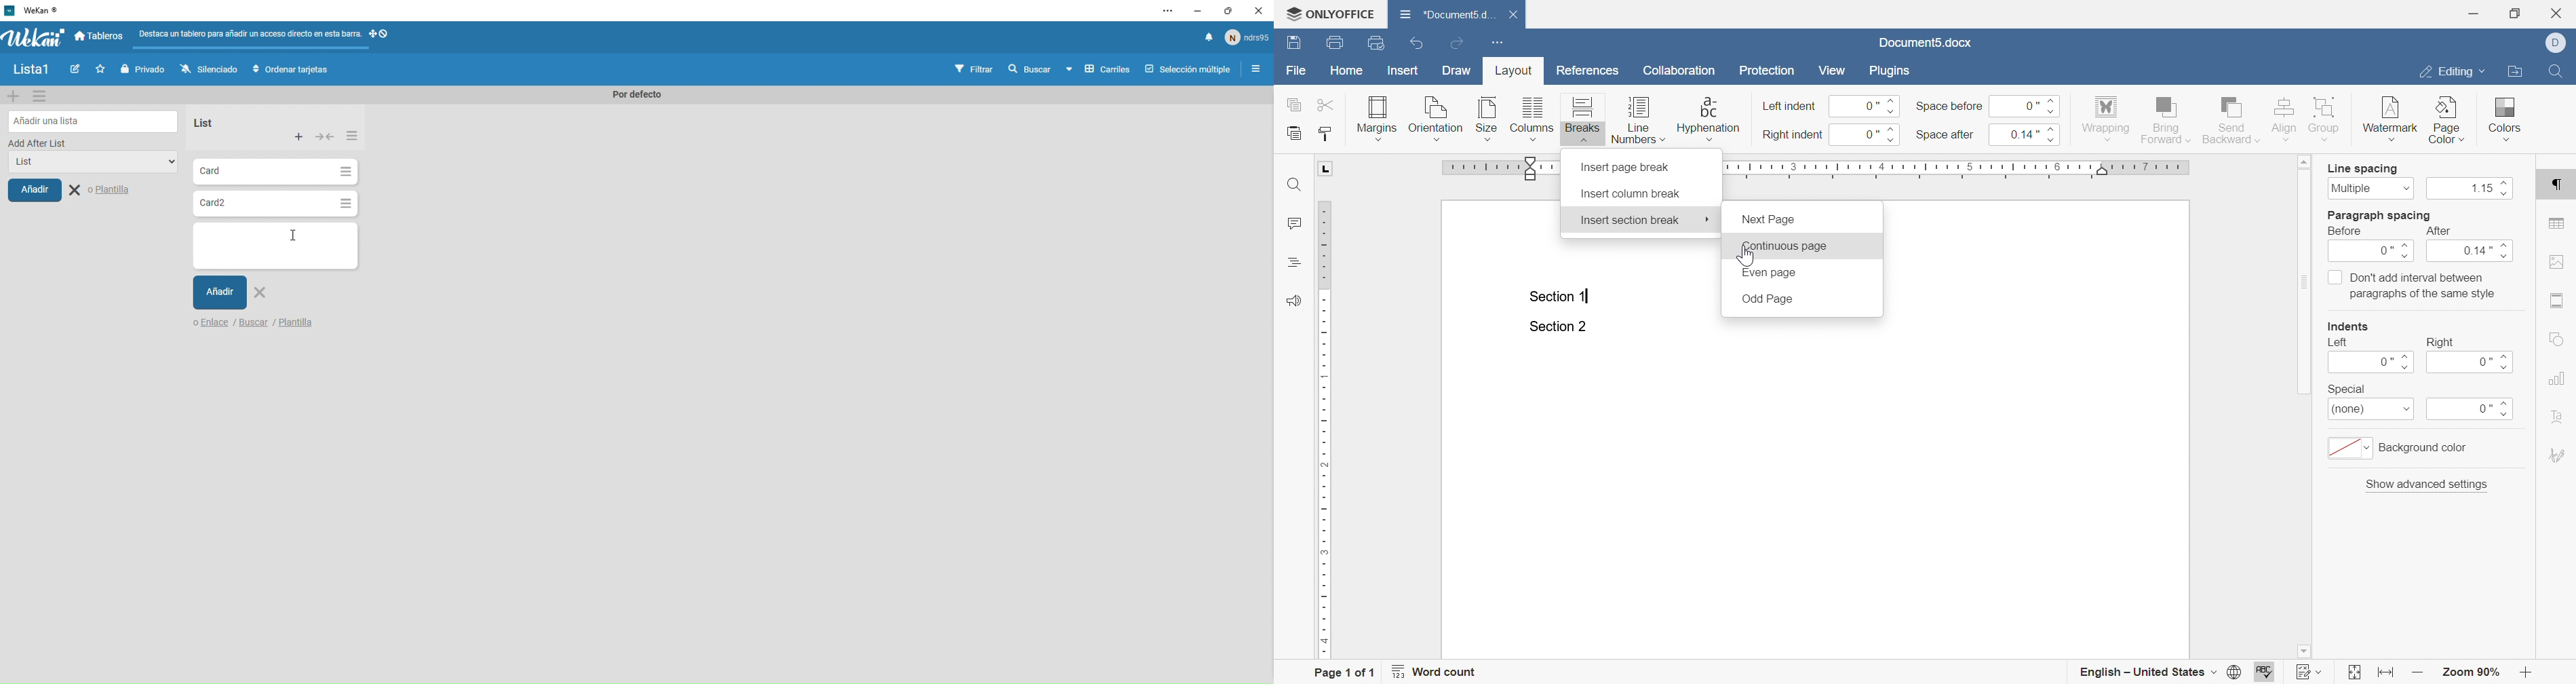 The image size is (2576, 700). Describe the element at coordinates (254, 321) in the screenshot. I see `Find` at that location.